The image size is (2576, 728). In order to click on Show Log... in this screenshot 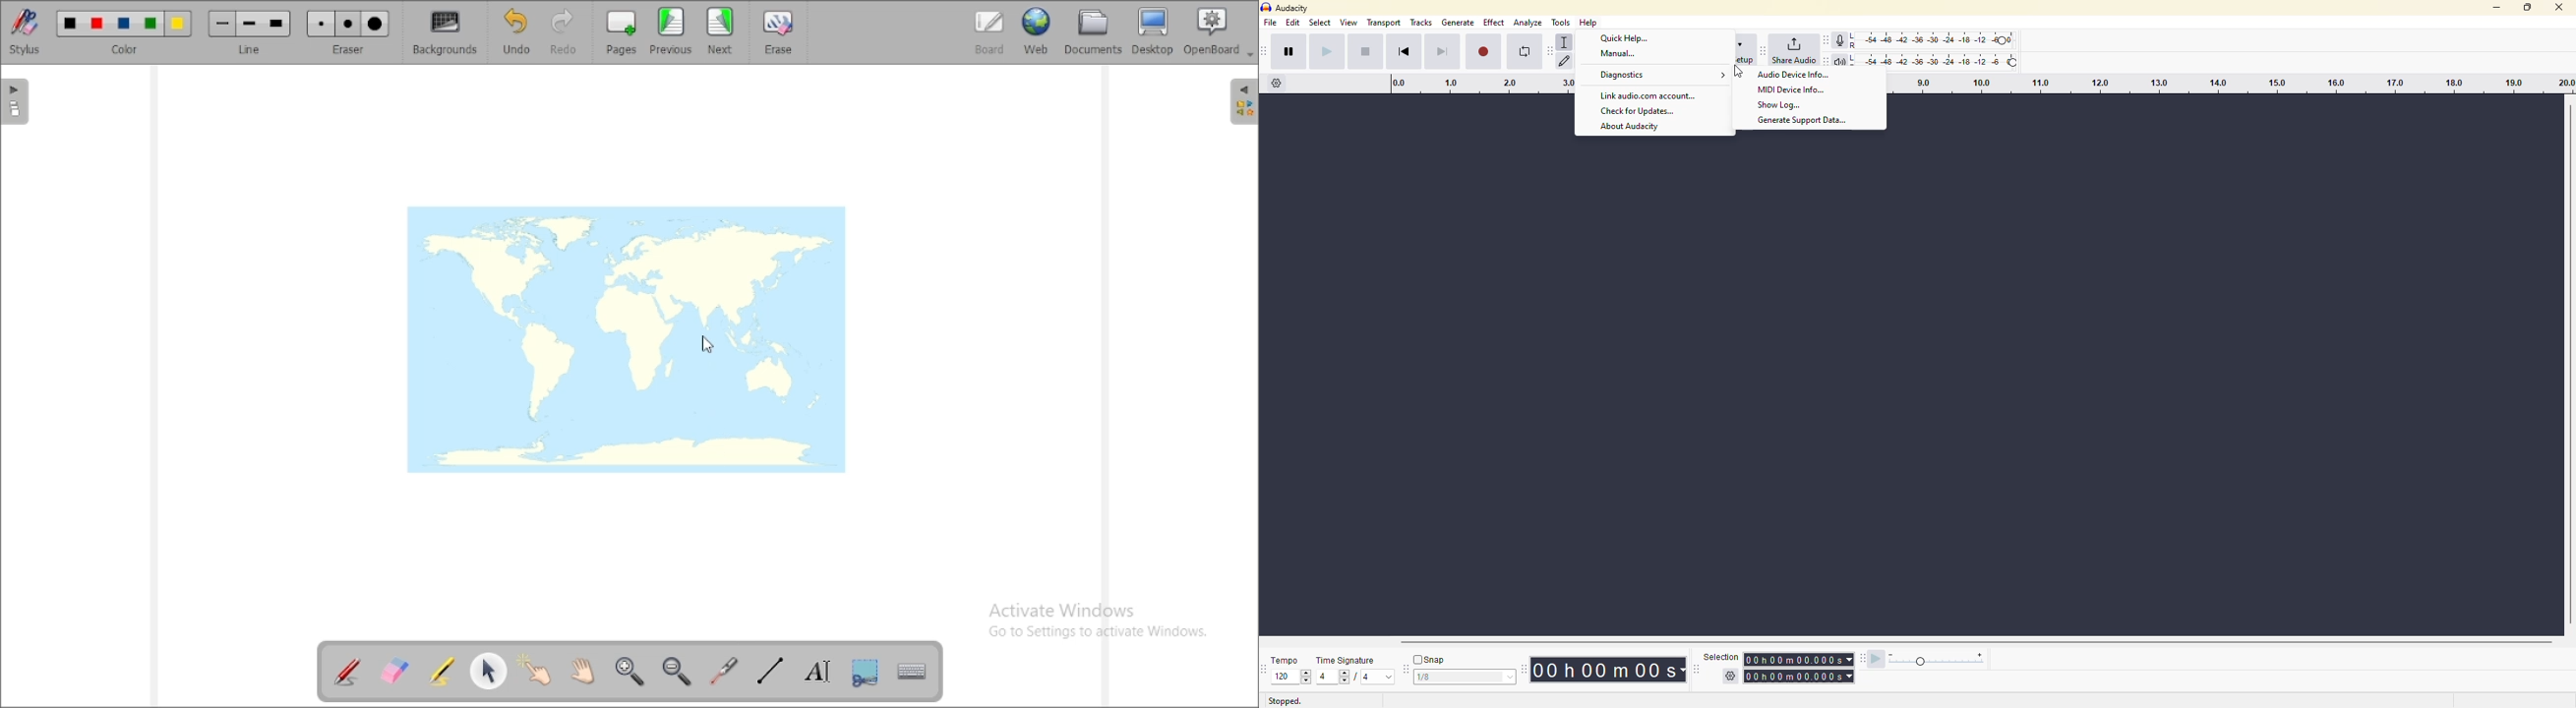, I will do `click(1785, 105)`.